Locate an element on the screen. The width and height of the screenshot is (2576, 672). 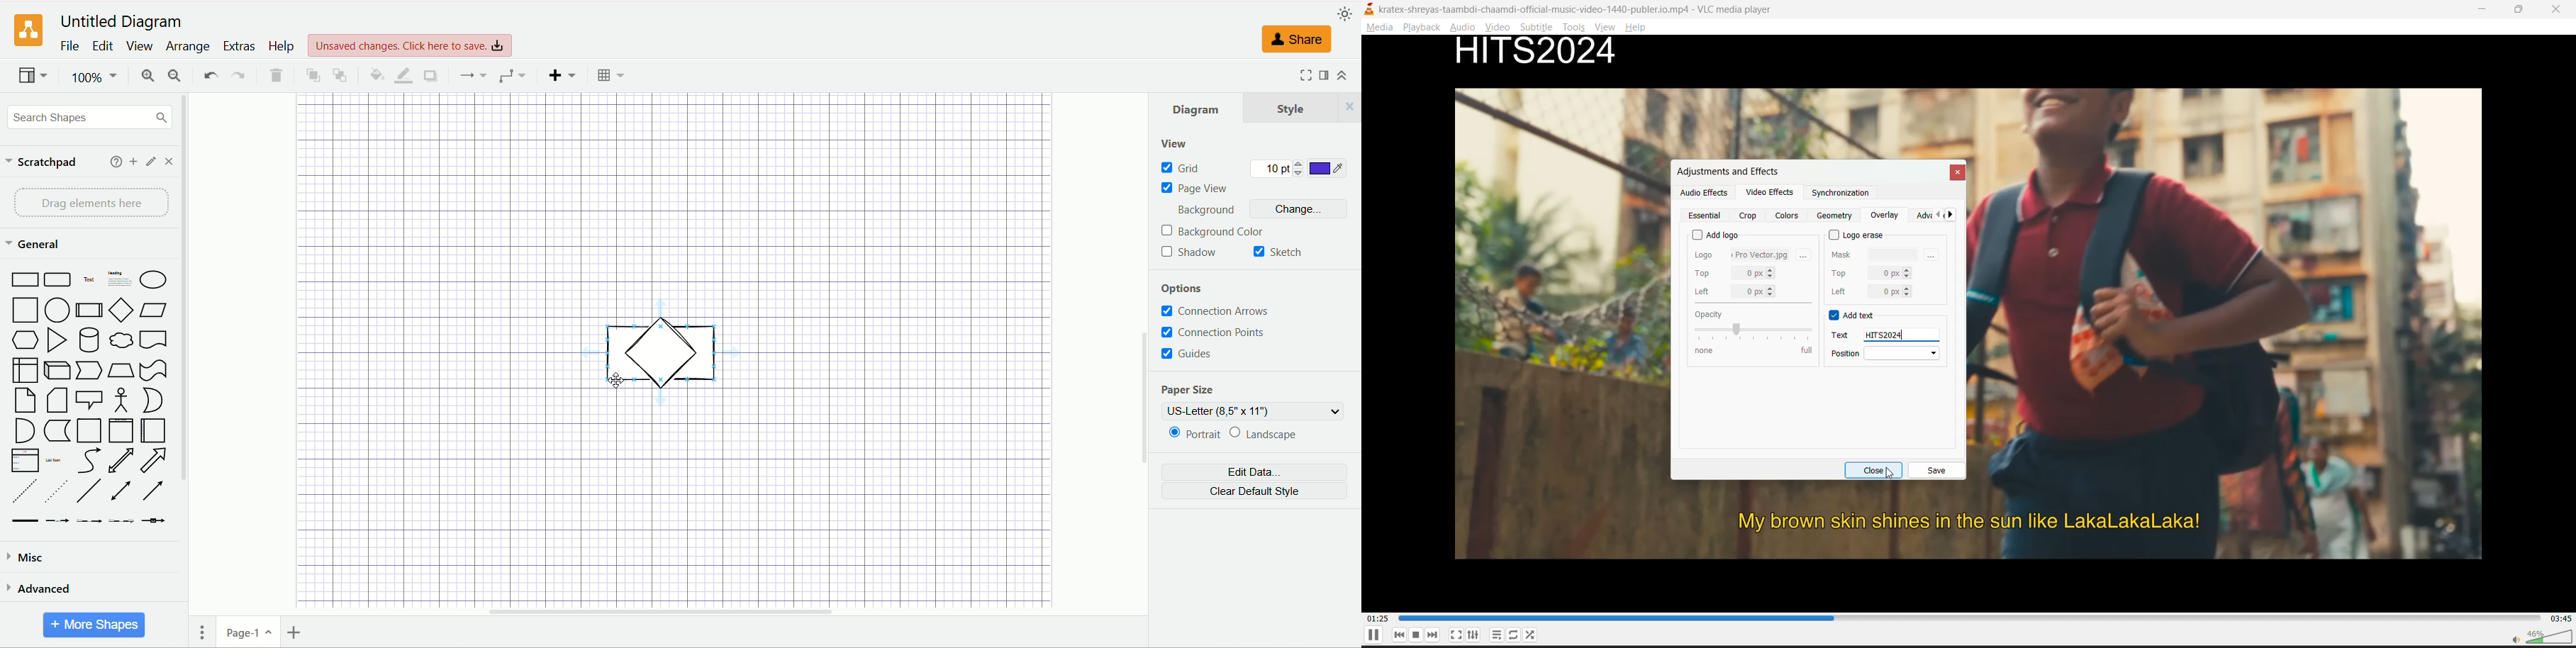
next is located at coordinates (1437, 635).